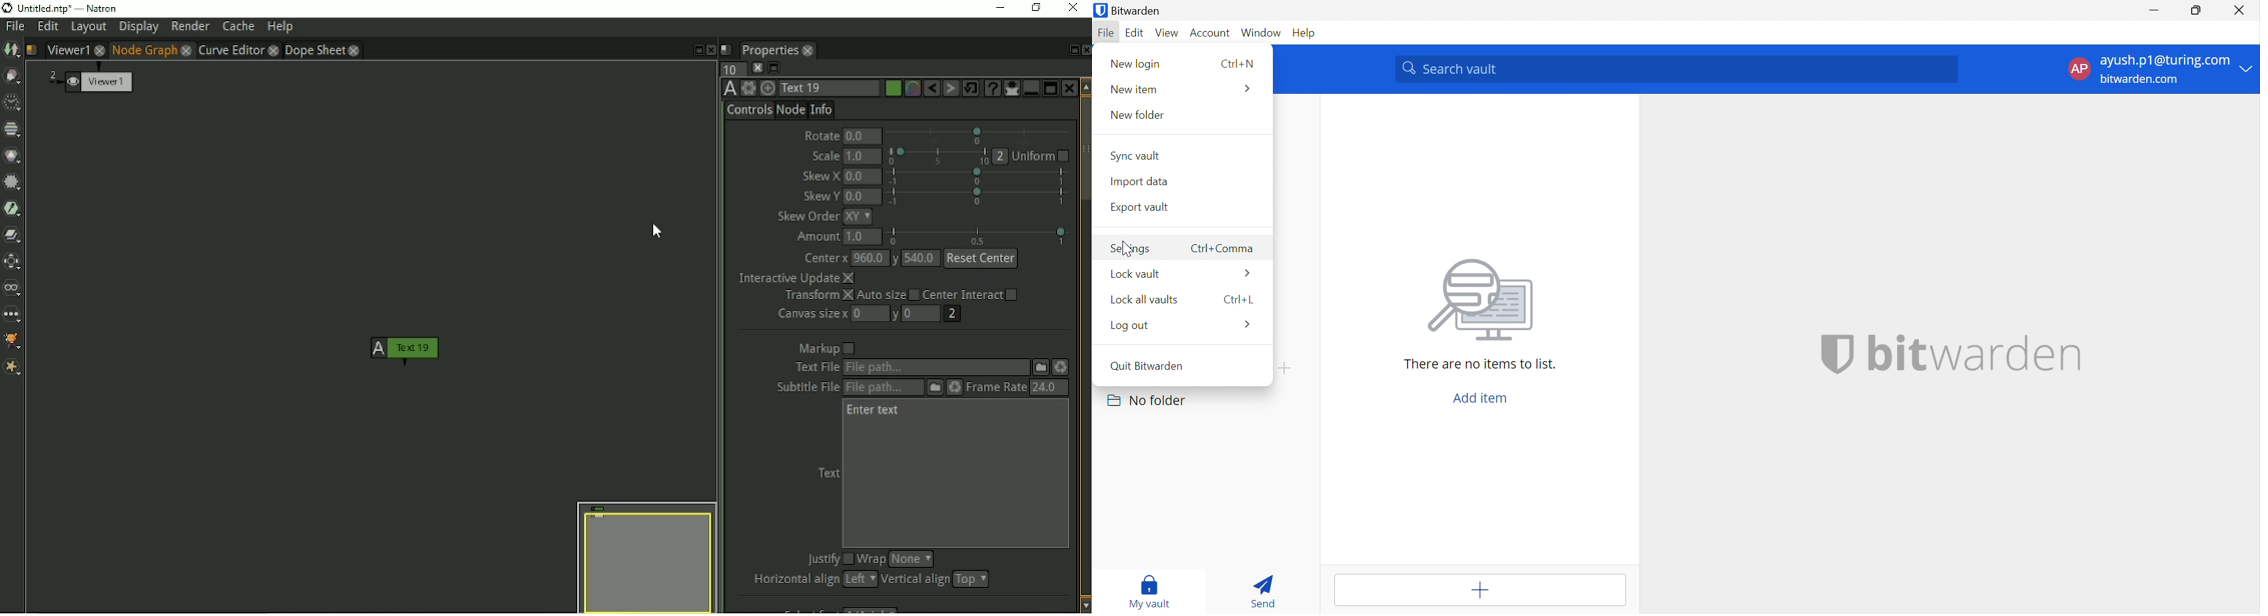 This screenshot has height=616, width=2268. What do you see at coordinates (808, 388) in the screenshot?
I see `subtitle file` at bounding box center [808, 388].